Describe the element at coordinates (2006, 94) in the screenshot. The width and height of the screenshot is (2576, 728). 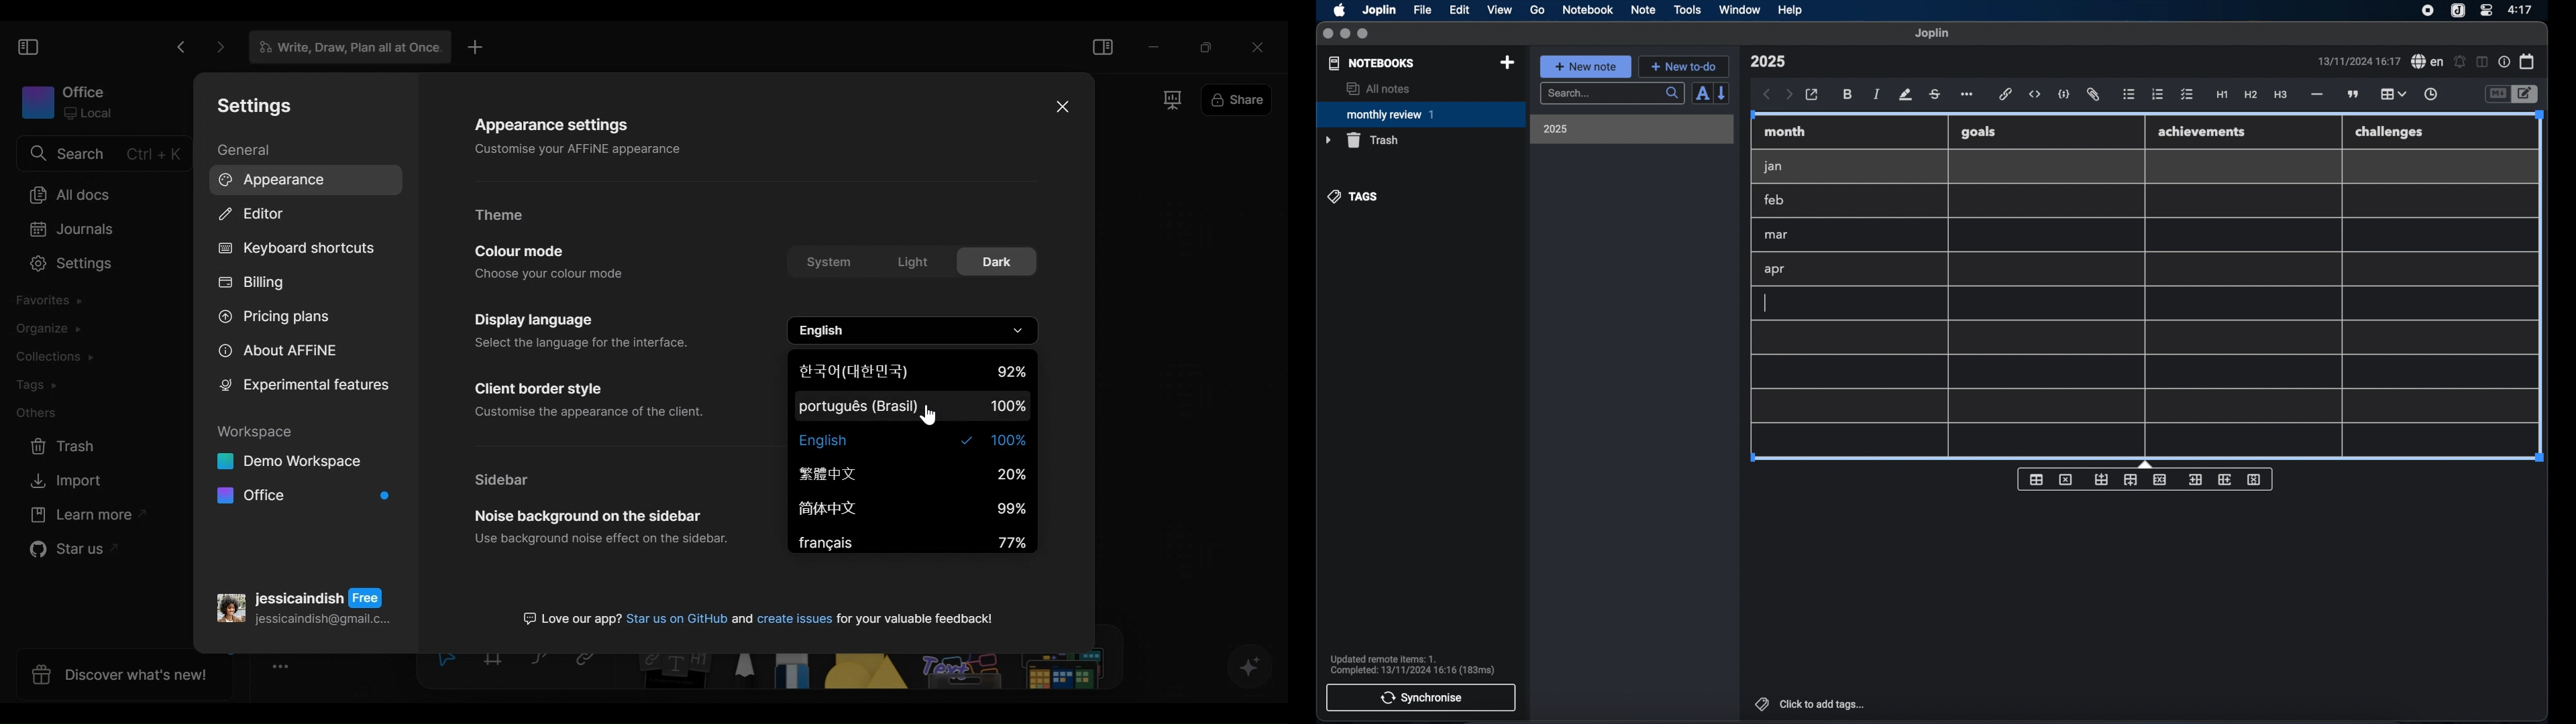
I see `hyperlink` at that location.